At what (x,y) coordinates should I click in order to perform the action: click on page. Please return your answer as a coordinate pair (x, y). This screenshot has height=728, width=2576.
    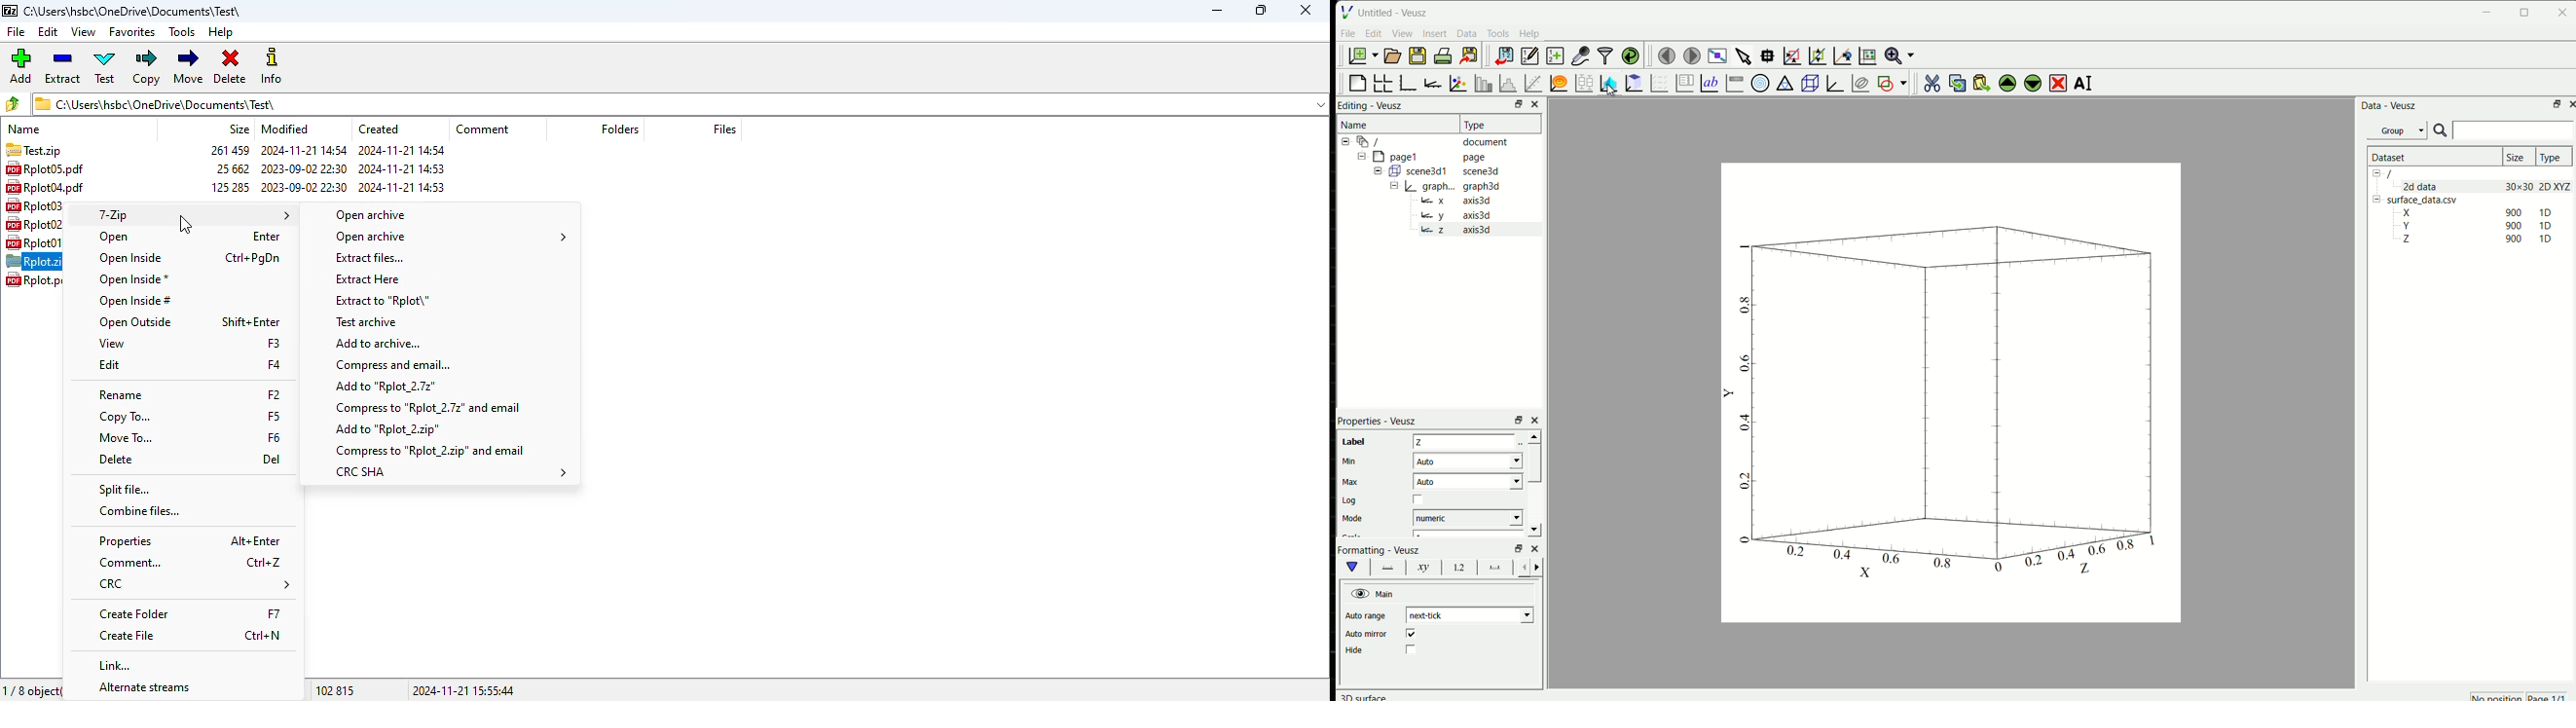
    Looking at the image, I should click on (1482, 158).